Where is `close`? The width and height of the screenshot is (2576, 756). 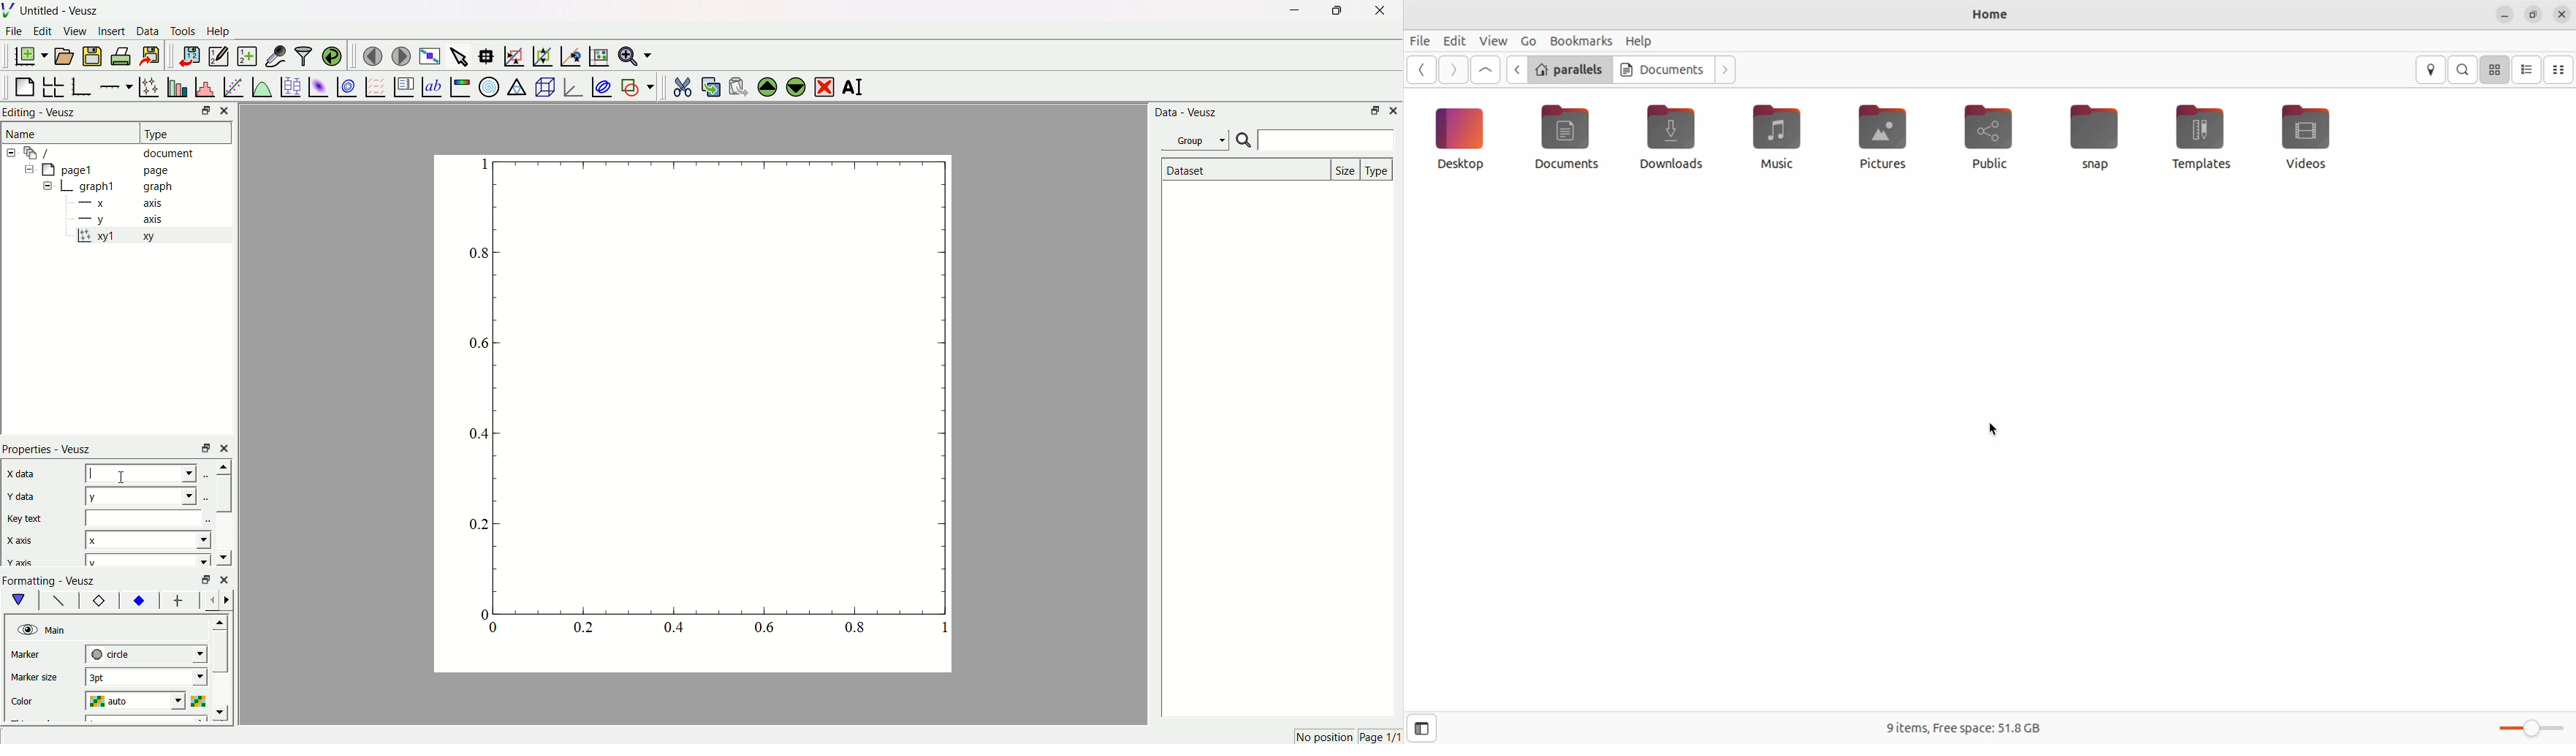
close is located at coordinates (224, 578).